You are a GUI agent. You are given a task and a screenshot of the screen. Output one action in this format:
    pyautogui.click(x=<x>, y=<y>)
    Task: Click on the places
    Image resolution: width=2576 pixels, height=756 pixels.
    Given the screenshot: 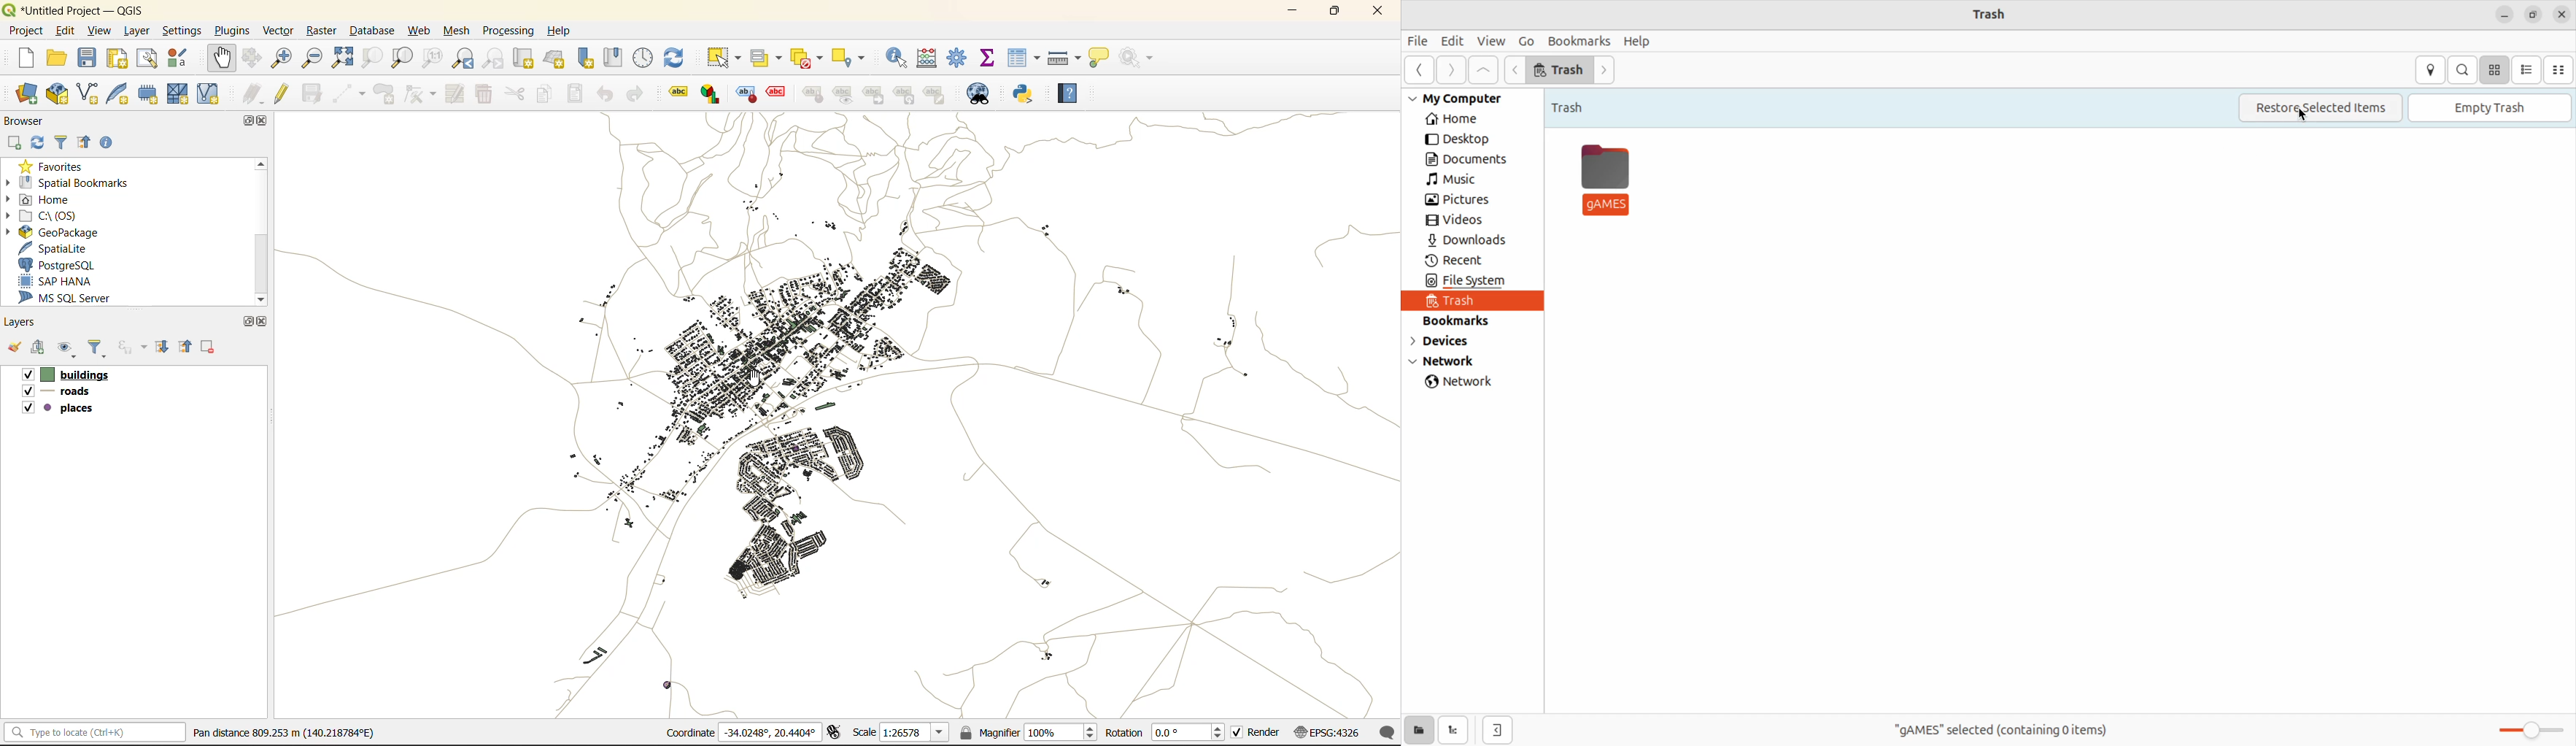 What is the action you would take?
    pyautogui.click(x=61, y=409)
    